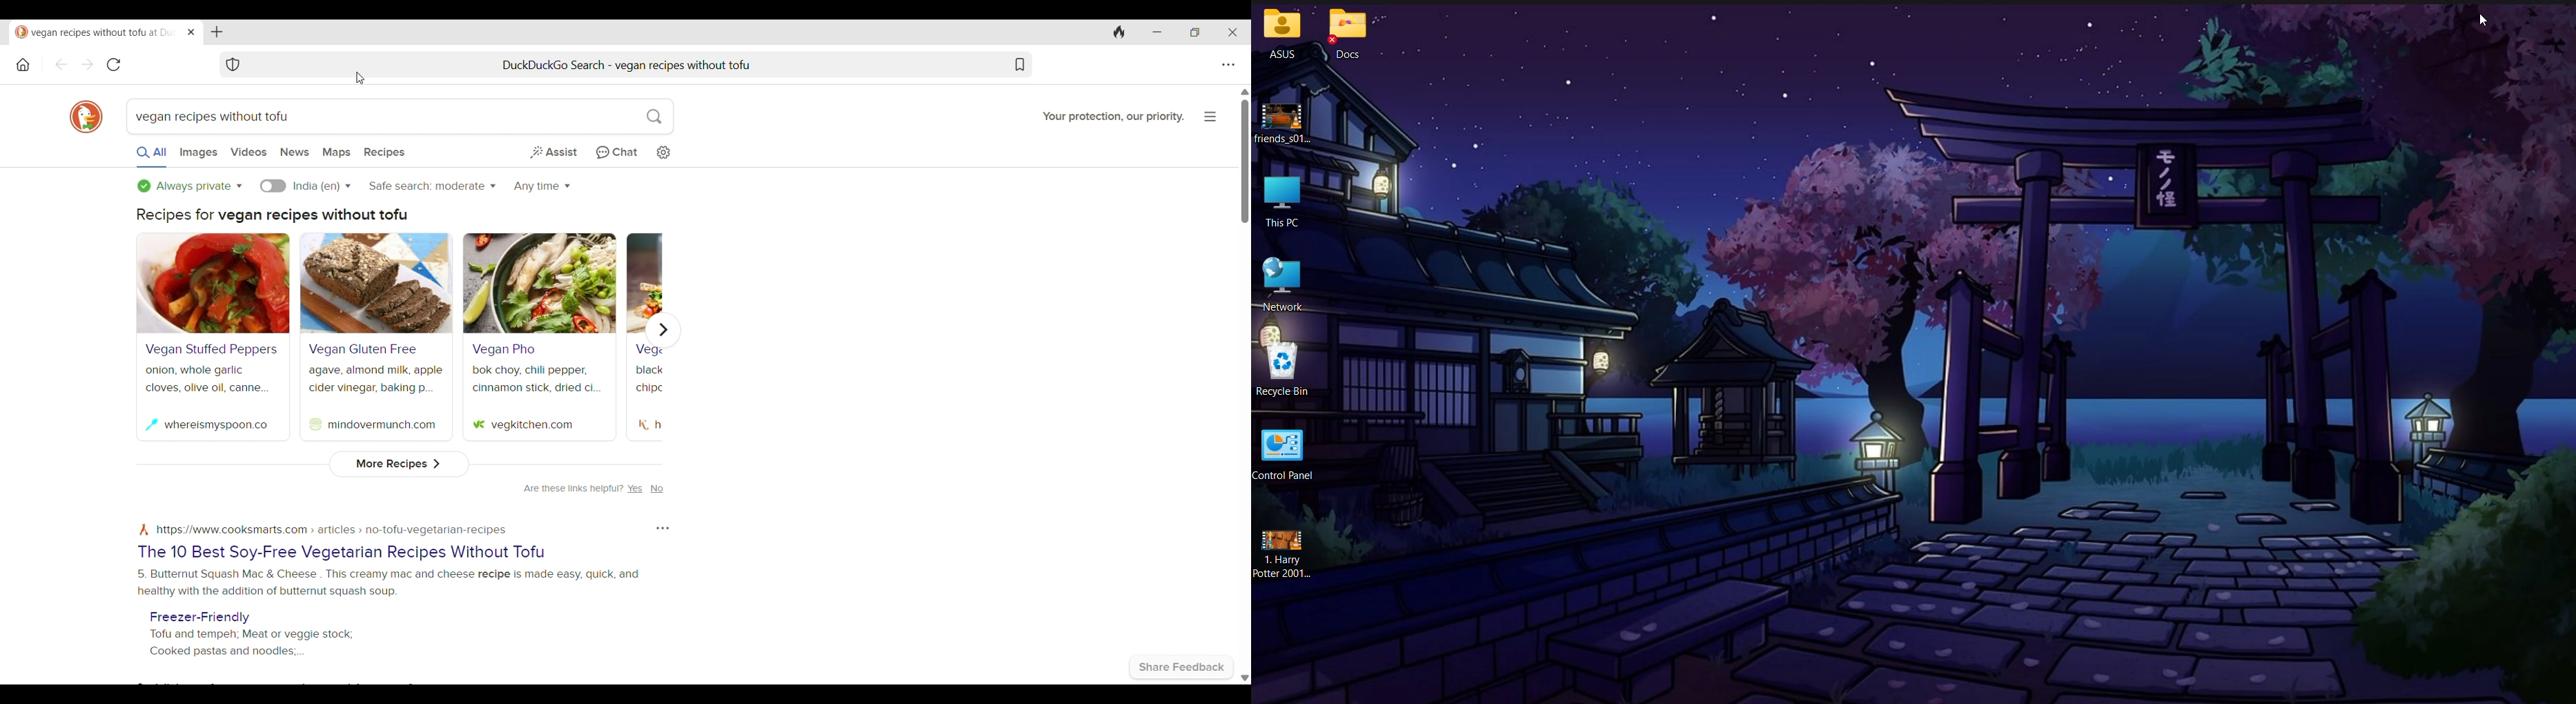  I want to click on Bookmark current page, so click(1019, 65).